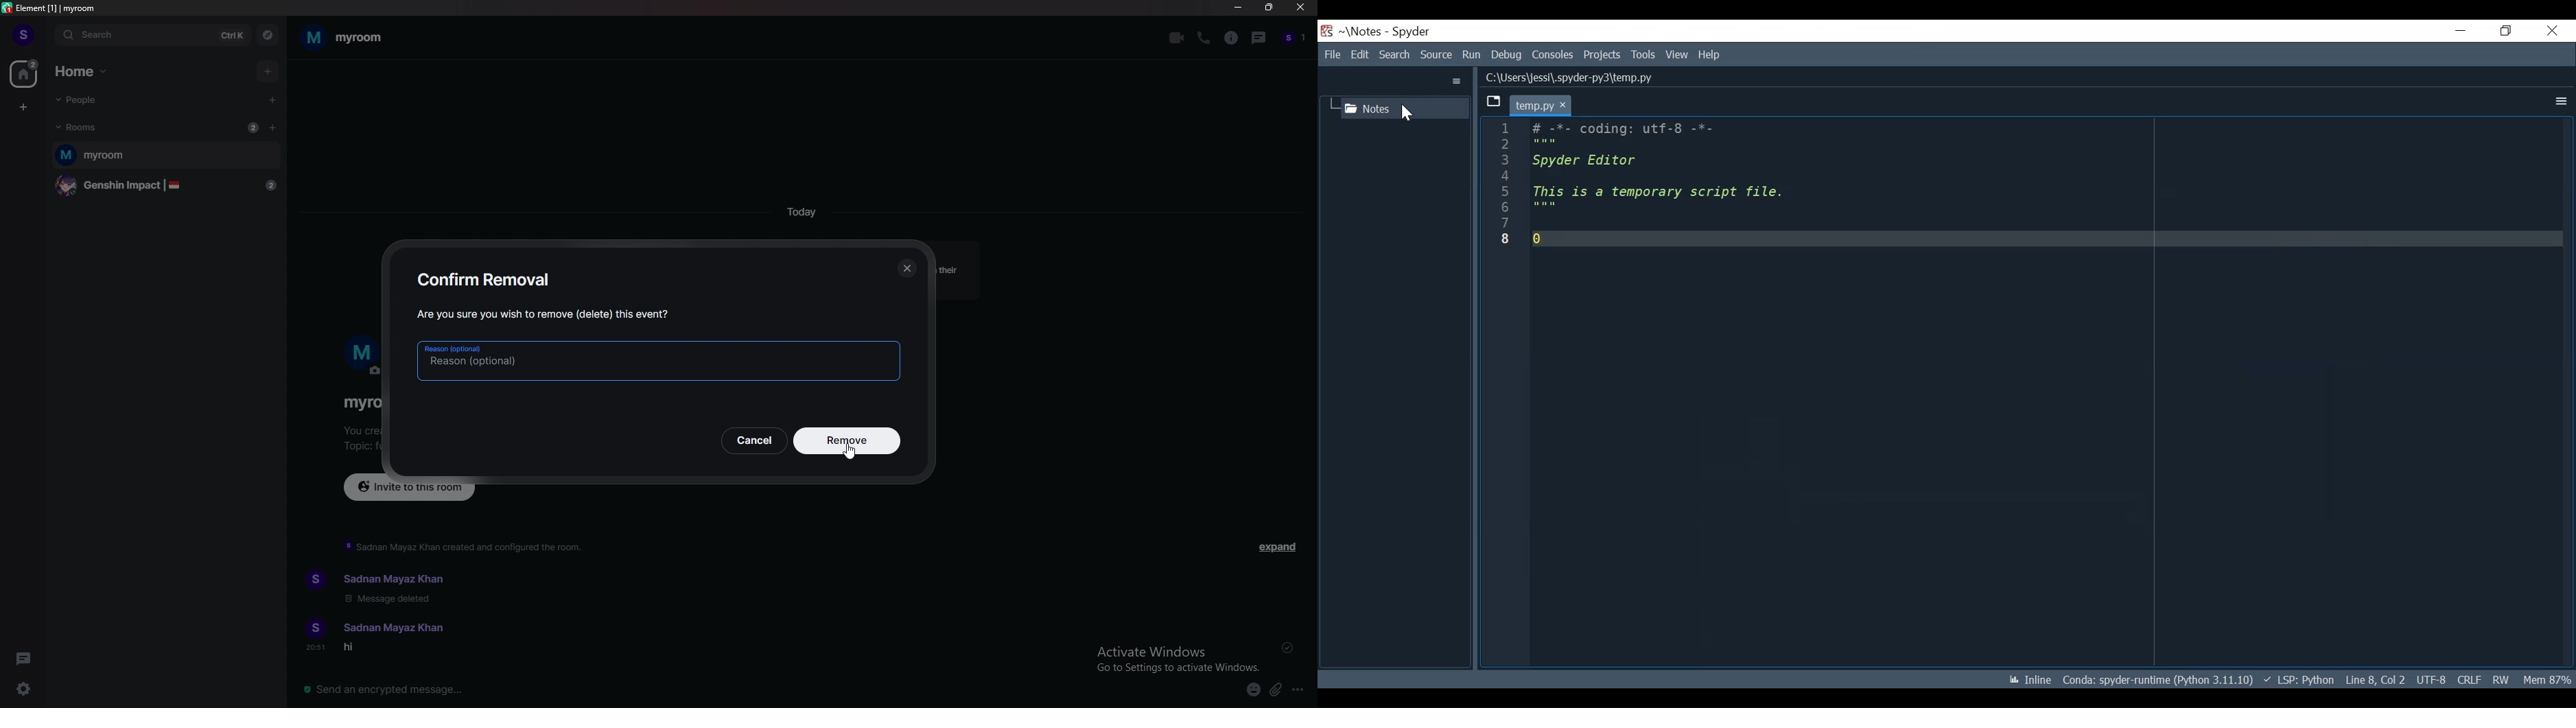 This screenshot has width=2576, height=728. I want to click on Debug, so click(1506, 54).